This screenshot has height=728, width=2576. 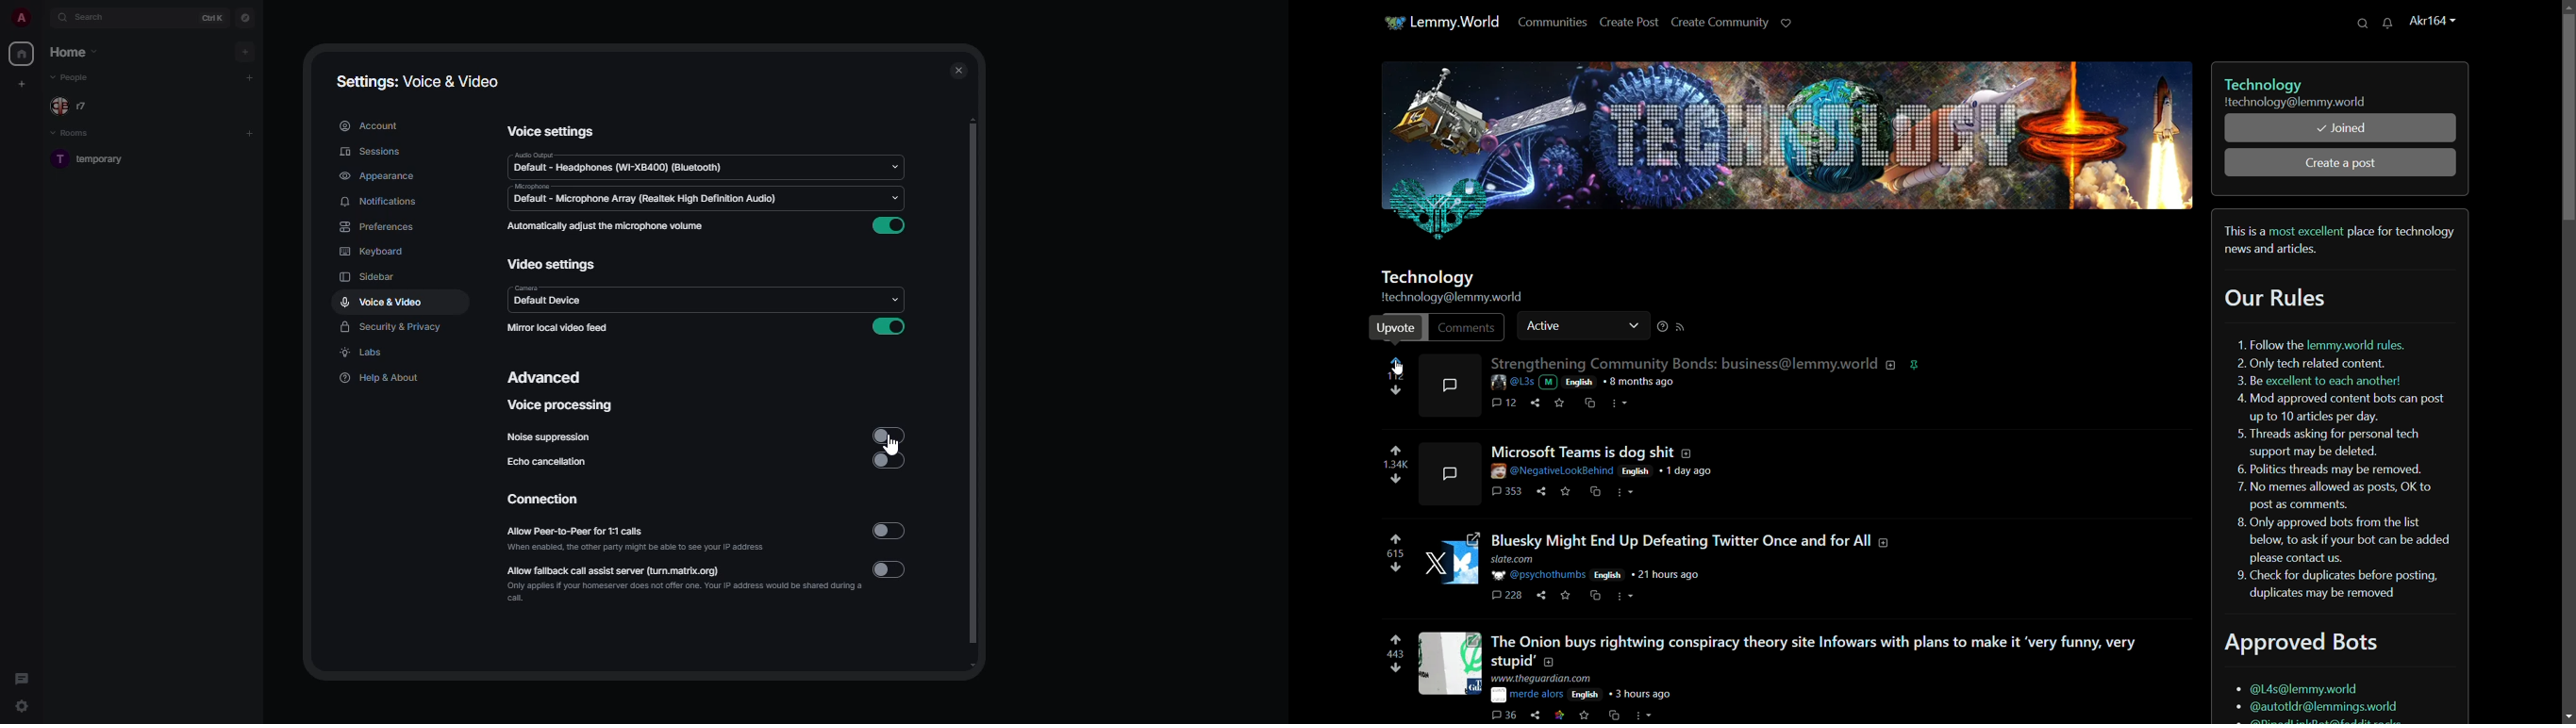 What do you see at coordinates (1710, 363) in the screenshot?
I see `post-1` at bounding box center [1710, 363].